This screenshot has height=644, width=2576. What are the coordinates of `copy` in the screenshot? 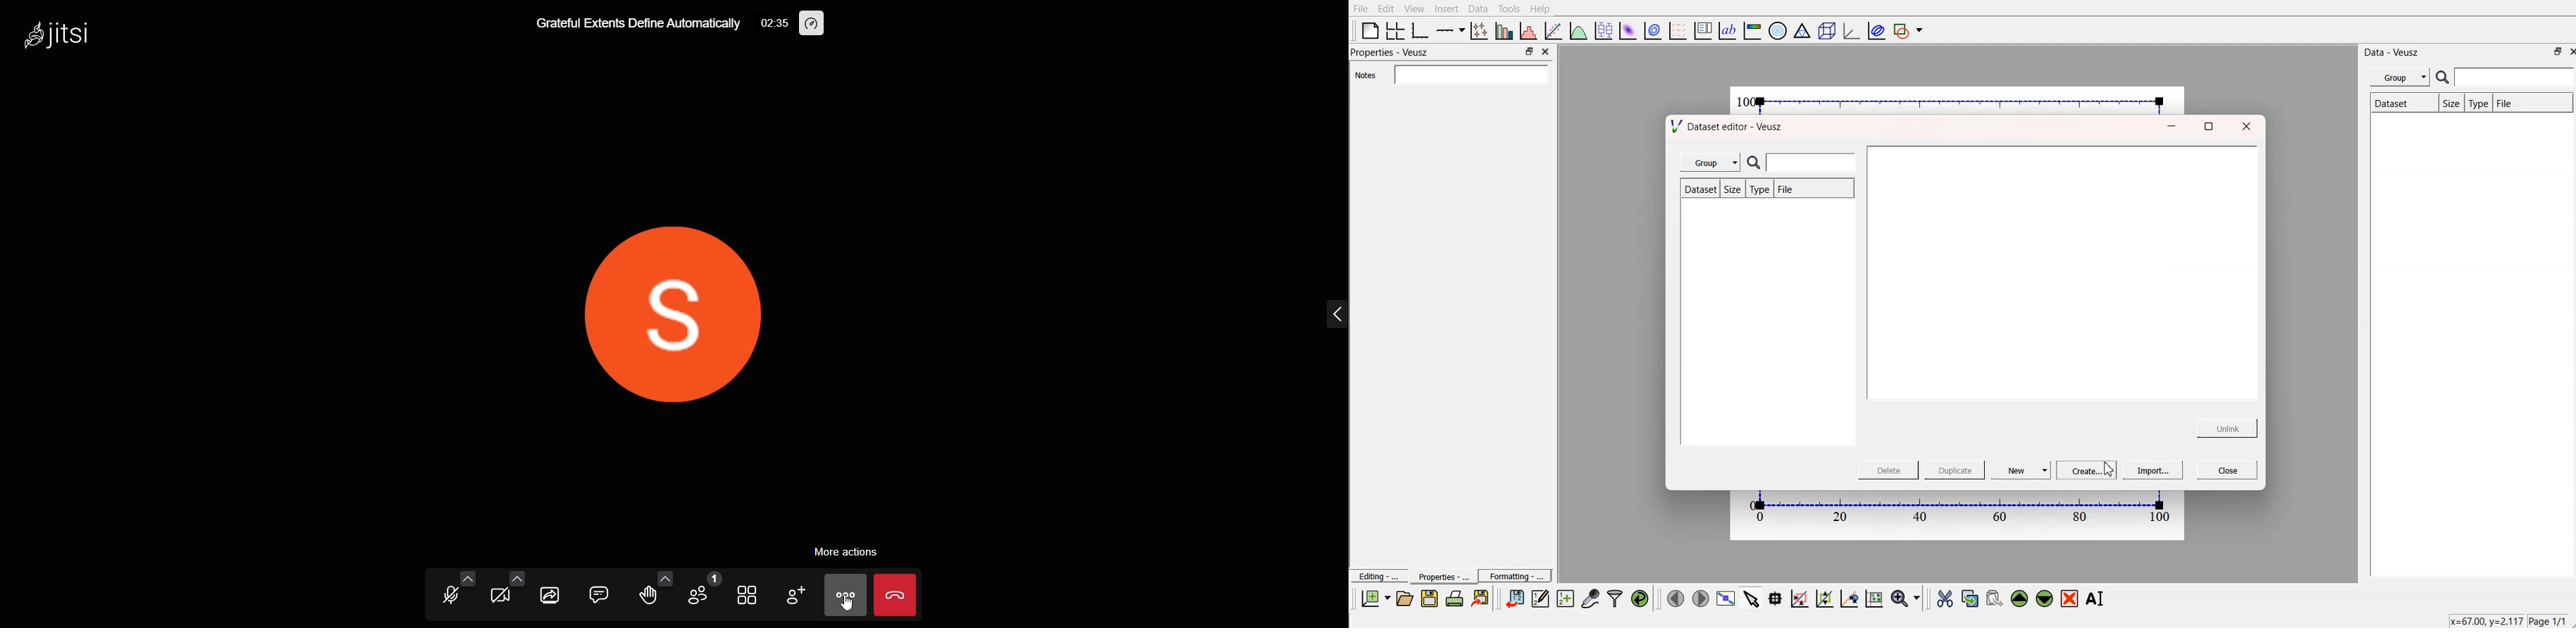 It's located at (1971, 596).